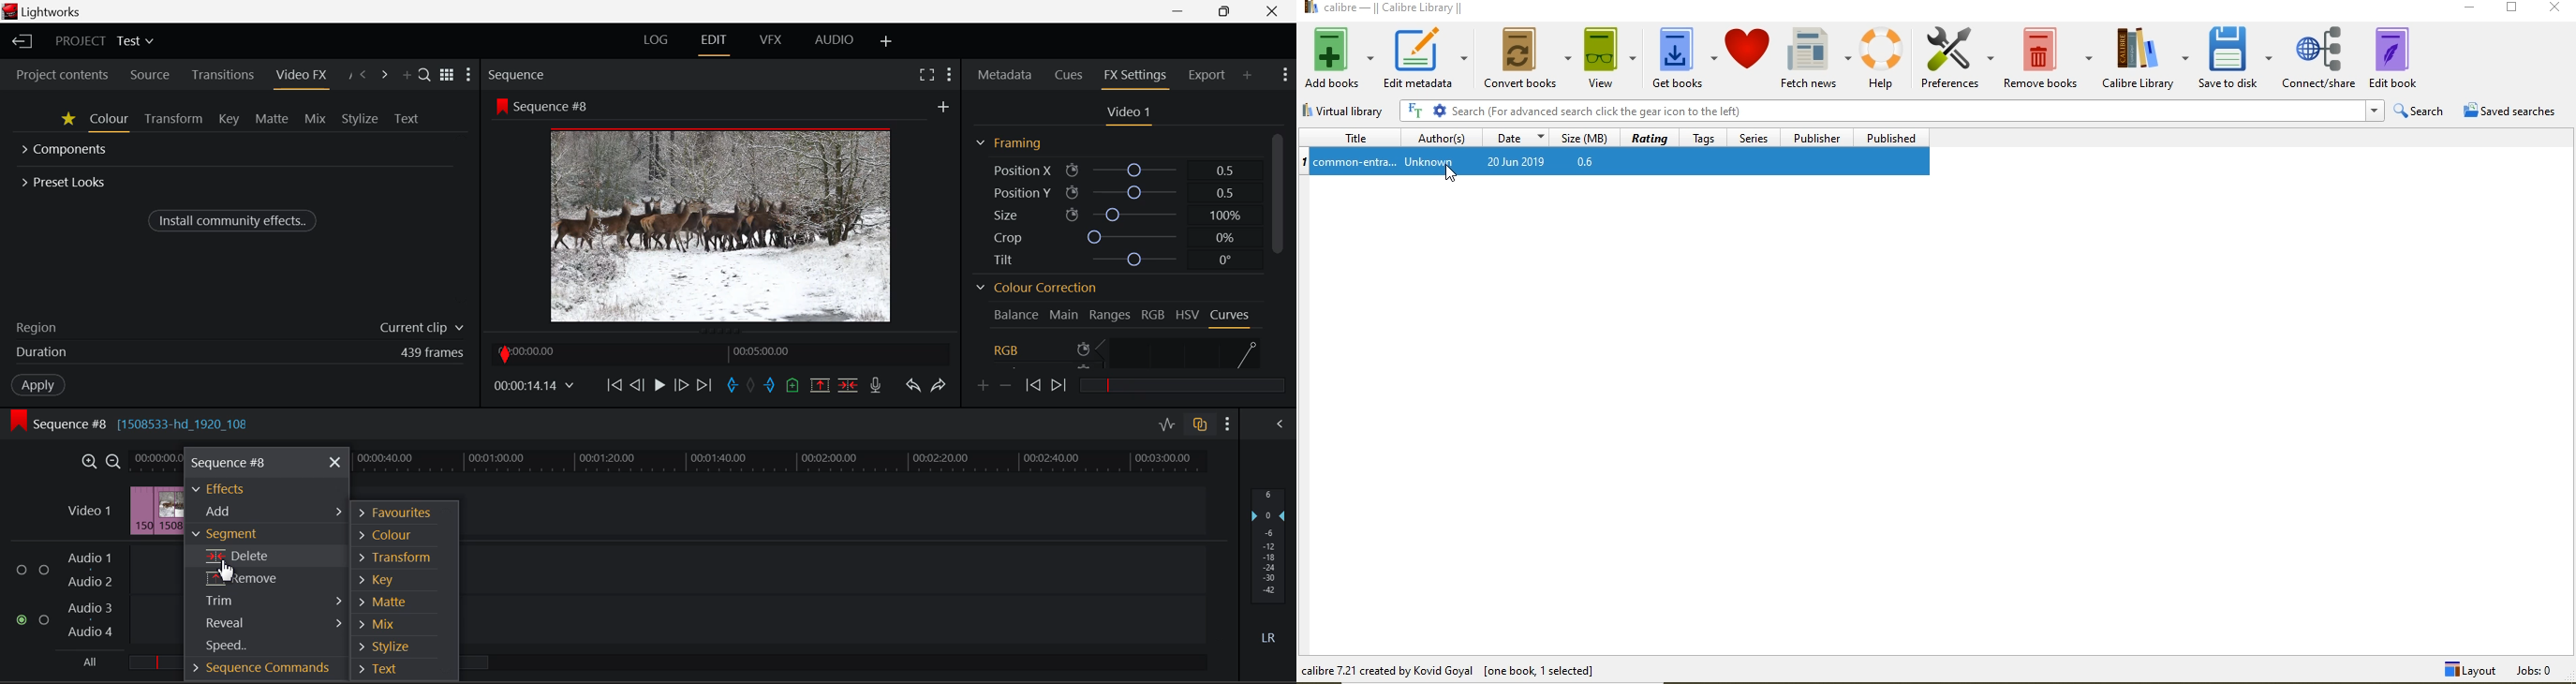  Describe the element at coordinates (545, 105) in the screenshot. I see `Sequence #8` at that location.